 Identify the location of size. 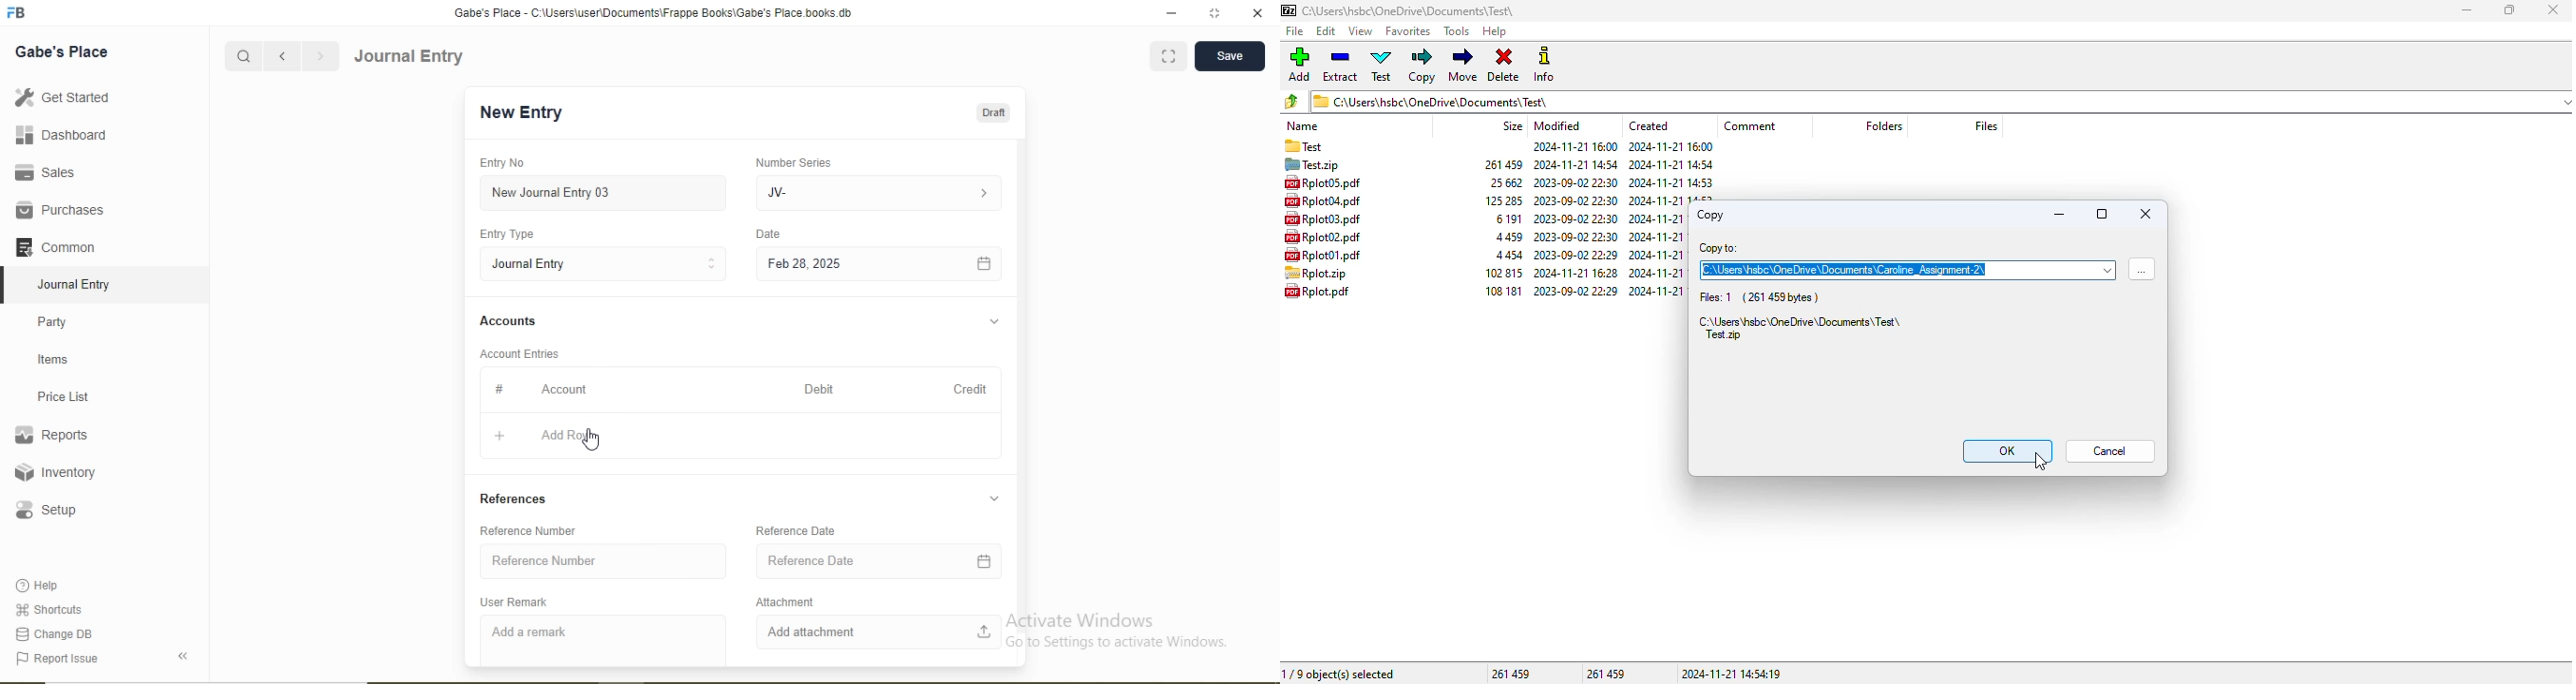
(1500, 164).